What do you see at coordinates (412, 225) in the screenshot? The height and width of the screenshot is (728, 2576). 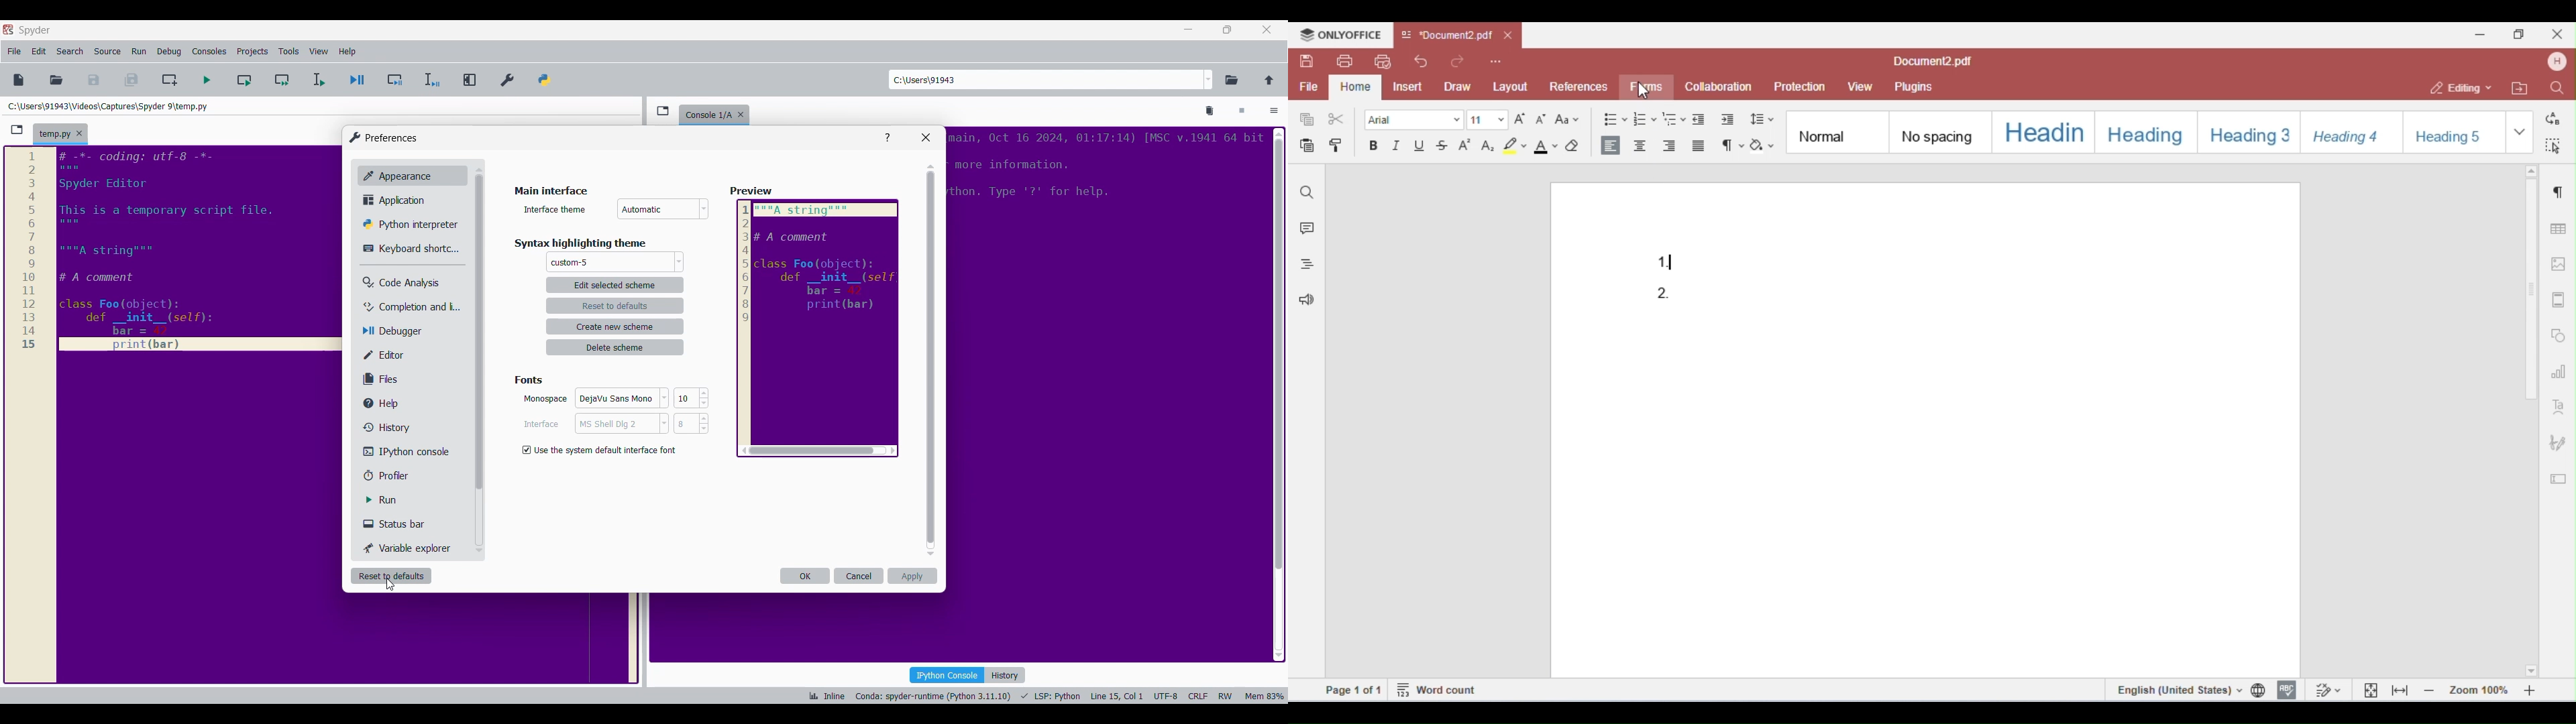 I see `Python interpretor` at bounding box center [412, 225].